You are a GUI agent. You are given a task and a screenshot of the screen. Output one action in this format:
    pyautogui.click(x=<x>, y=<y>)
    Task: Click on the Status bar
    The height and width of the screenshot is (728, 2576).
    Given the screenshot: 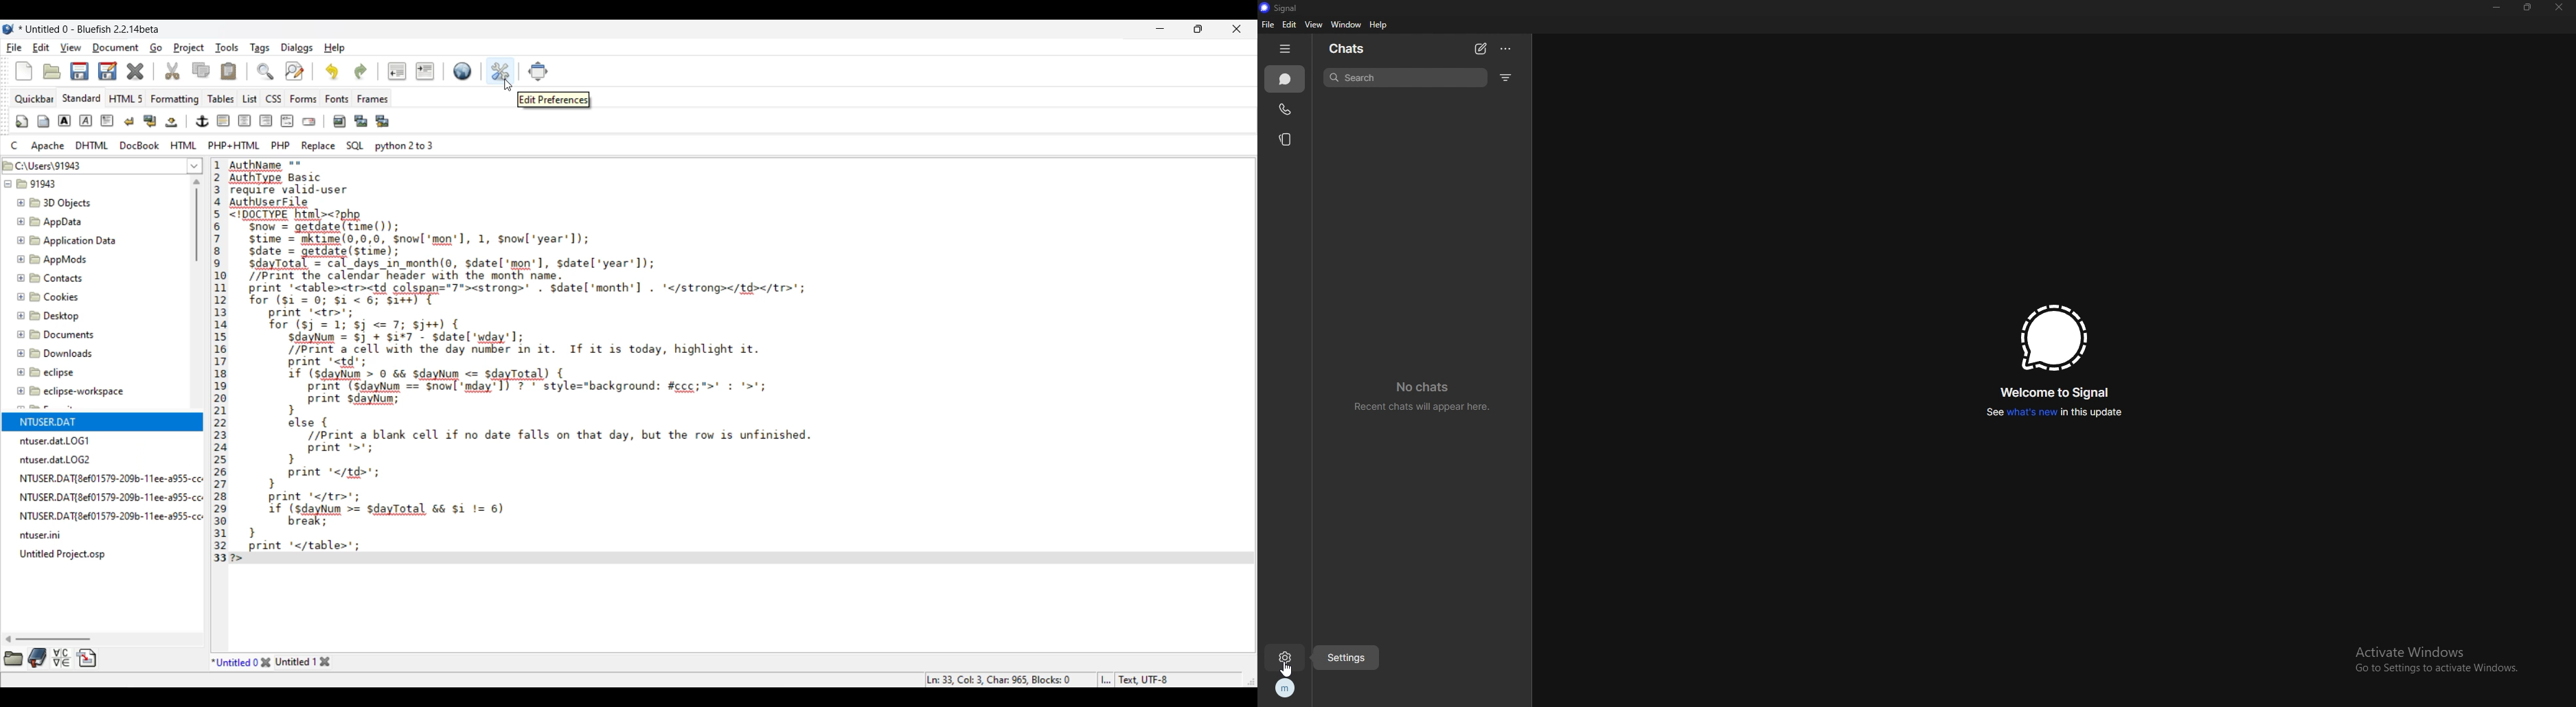 What is the action you would take?
    pyautogui.click(x=1049, y=680)
    